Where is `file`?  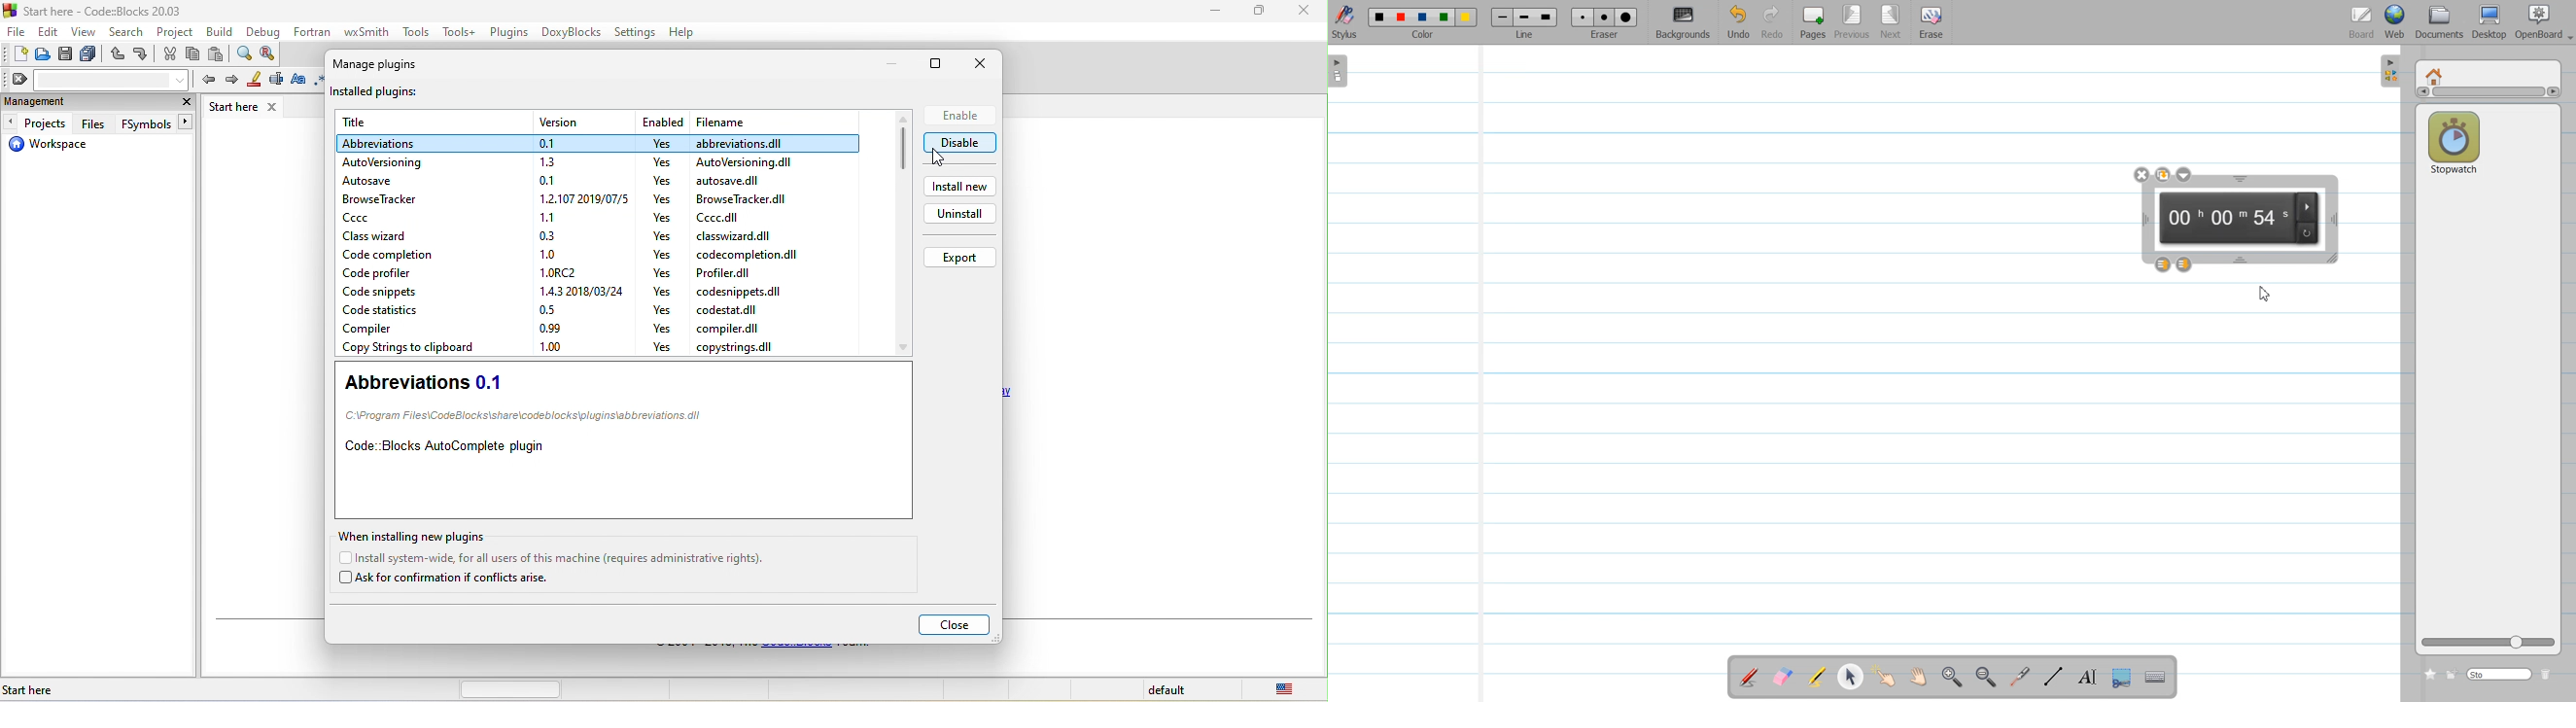
file is located at coordinates (732, 329).